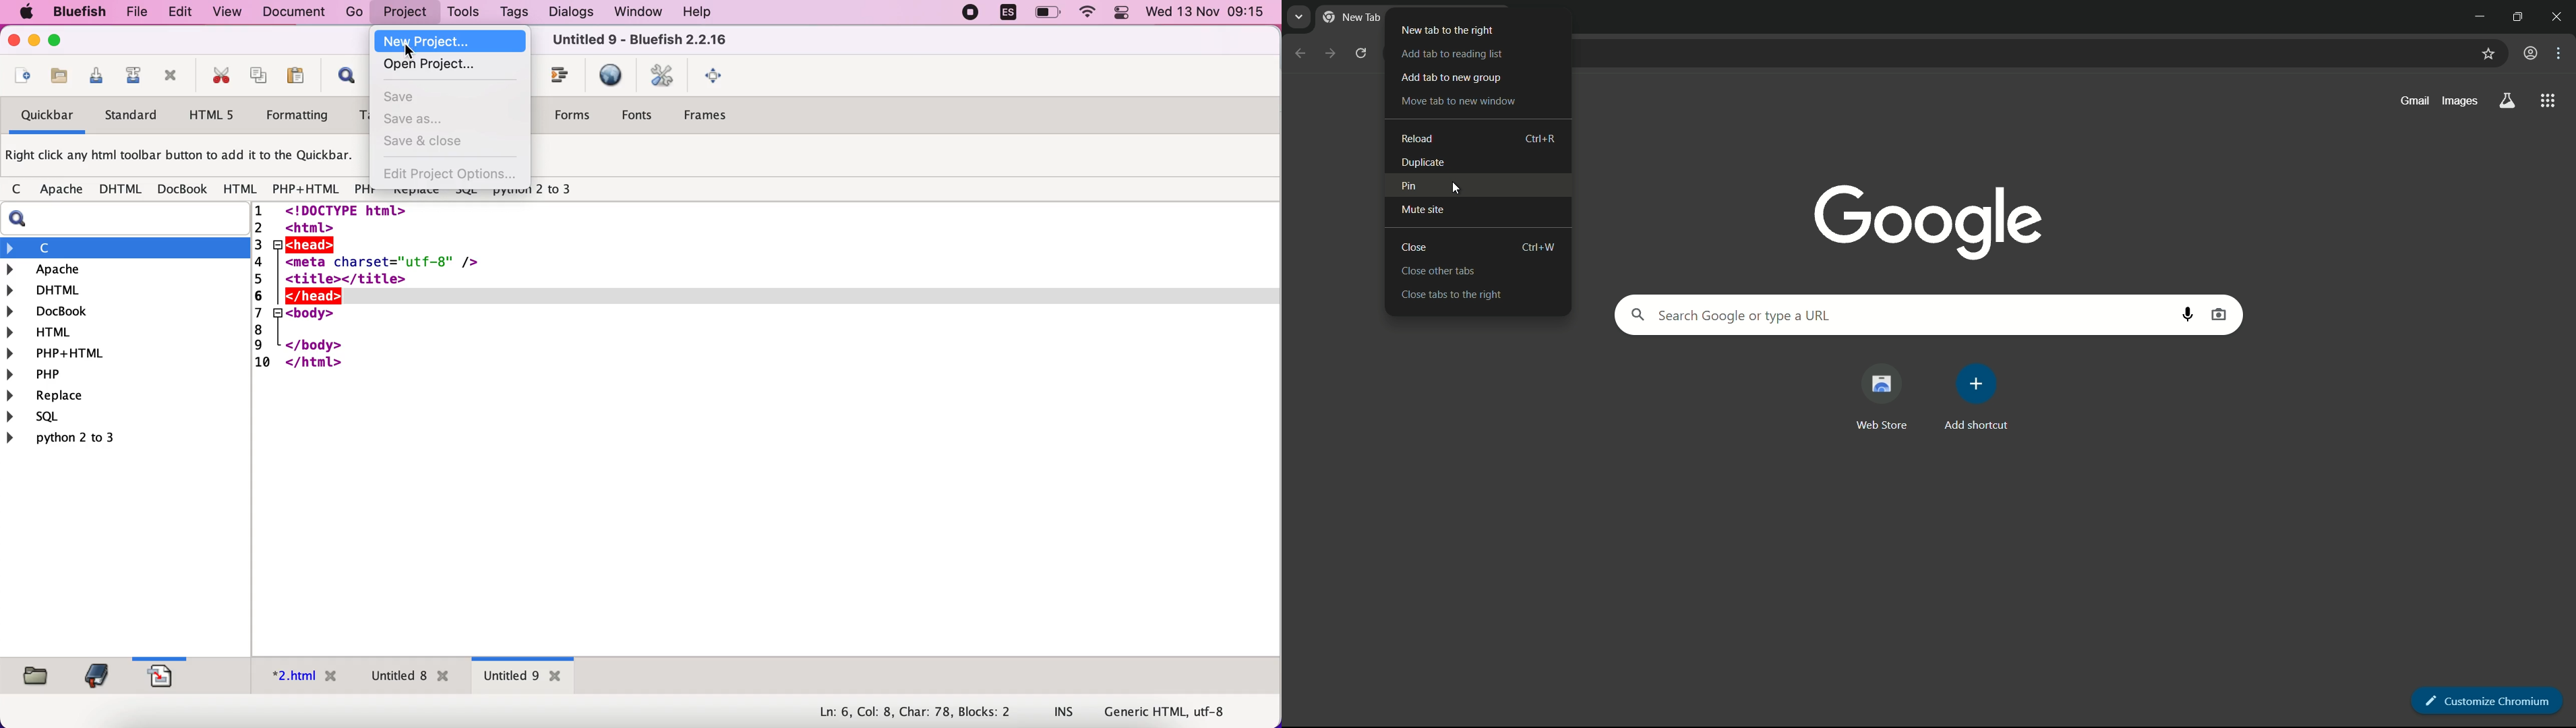 The height and width of the screenshot is (728, 2576). What do you see at coordinates (55, 42) in the screenshot?
I see `maximize` at bounding box center [55, 42].